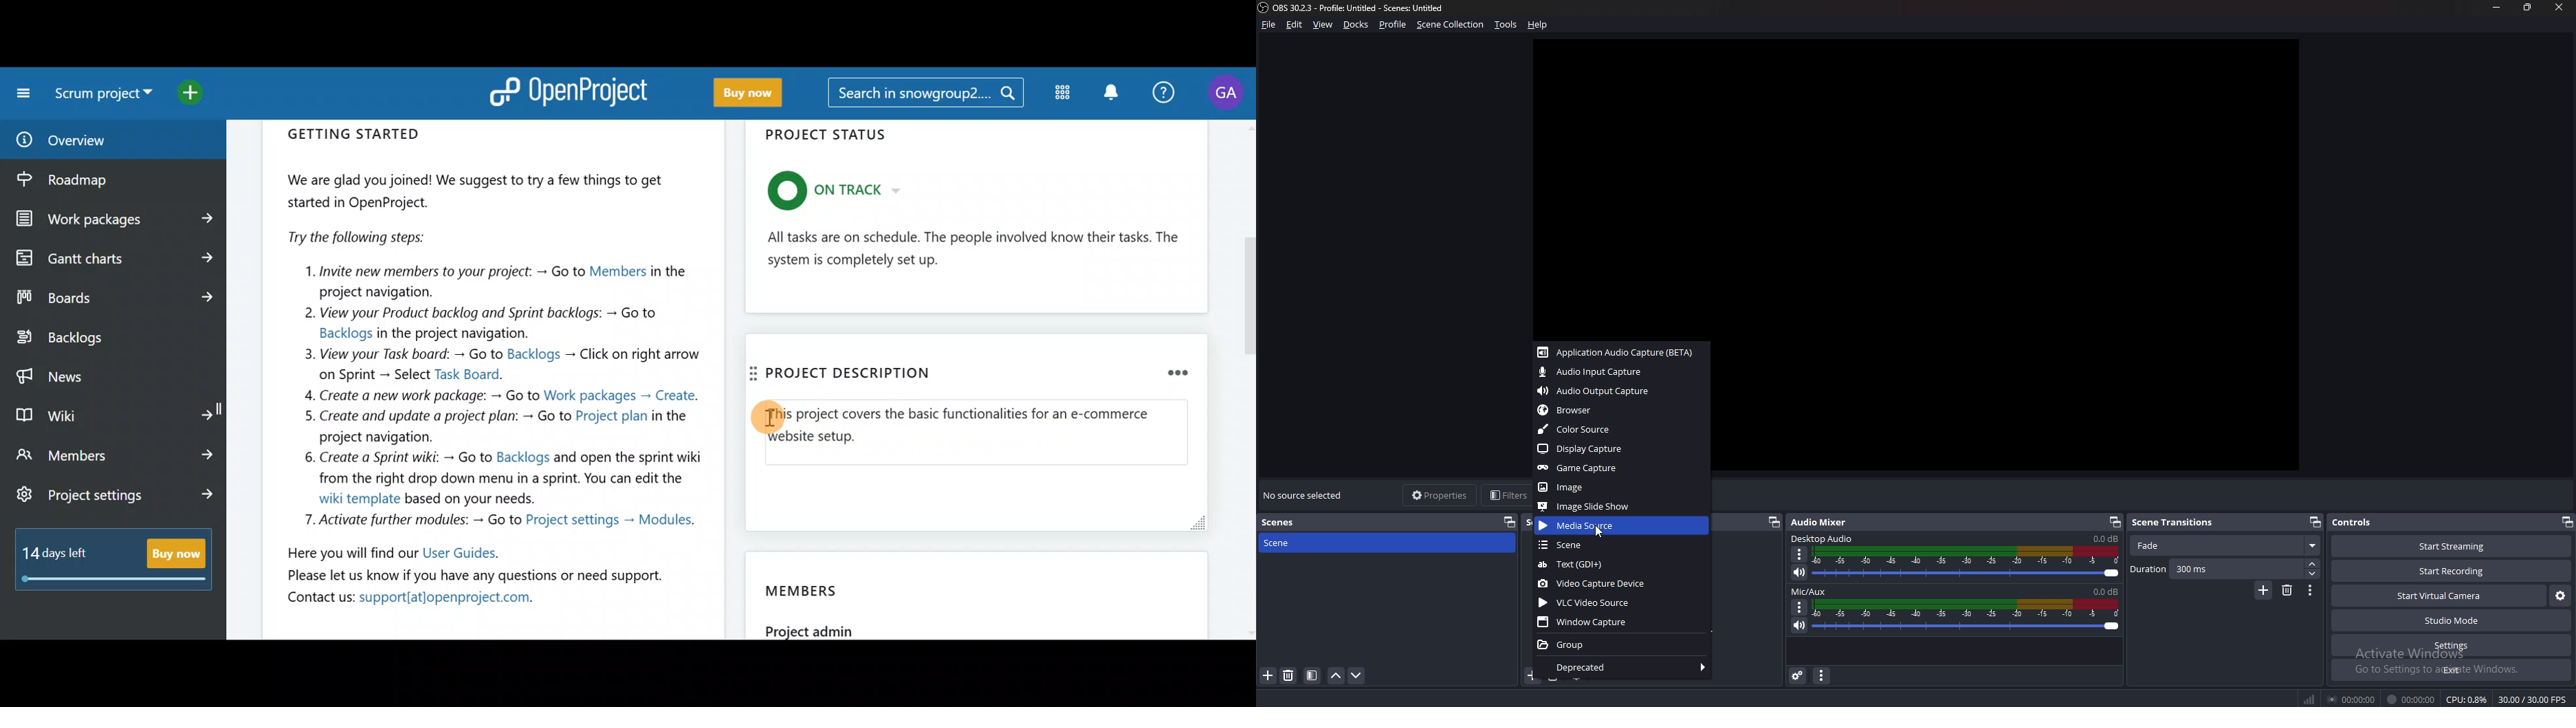 The height and width of the screenshot is (728, 2576). Describe the element at coordinates (1627, 668) in the screenshot. I see `Deprecated ` at that location.